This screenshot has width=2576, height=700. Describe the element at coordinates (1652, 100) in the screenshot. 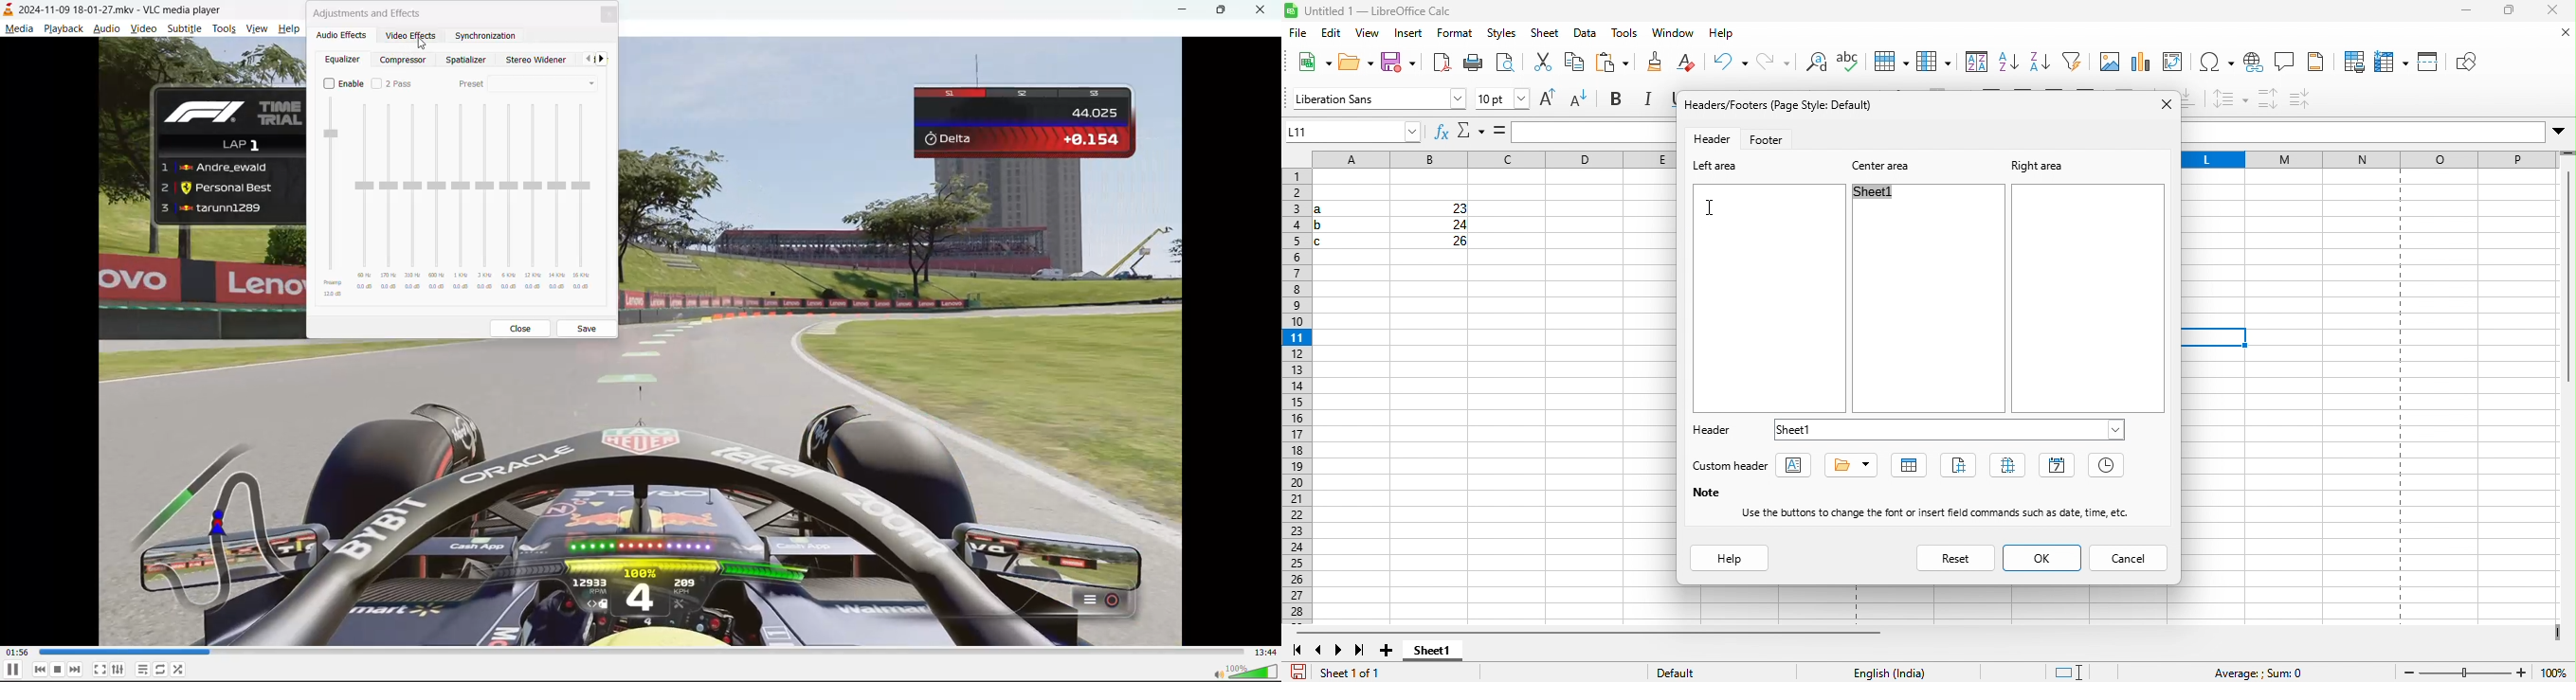

I see `italic` at that location.